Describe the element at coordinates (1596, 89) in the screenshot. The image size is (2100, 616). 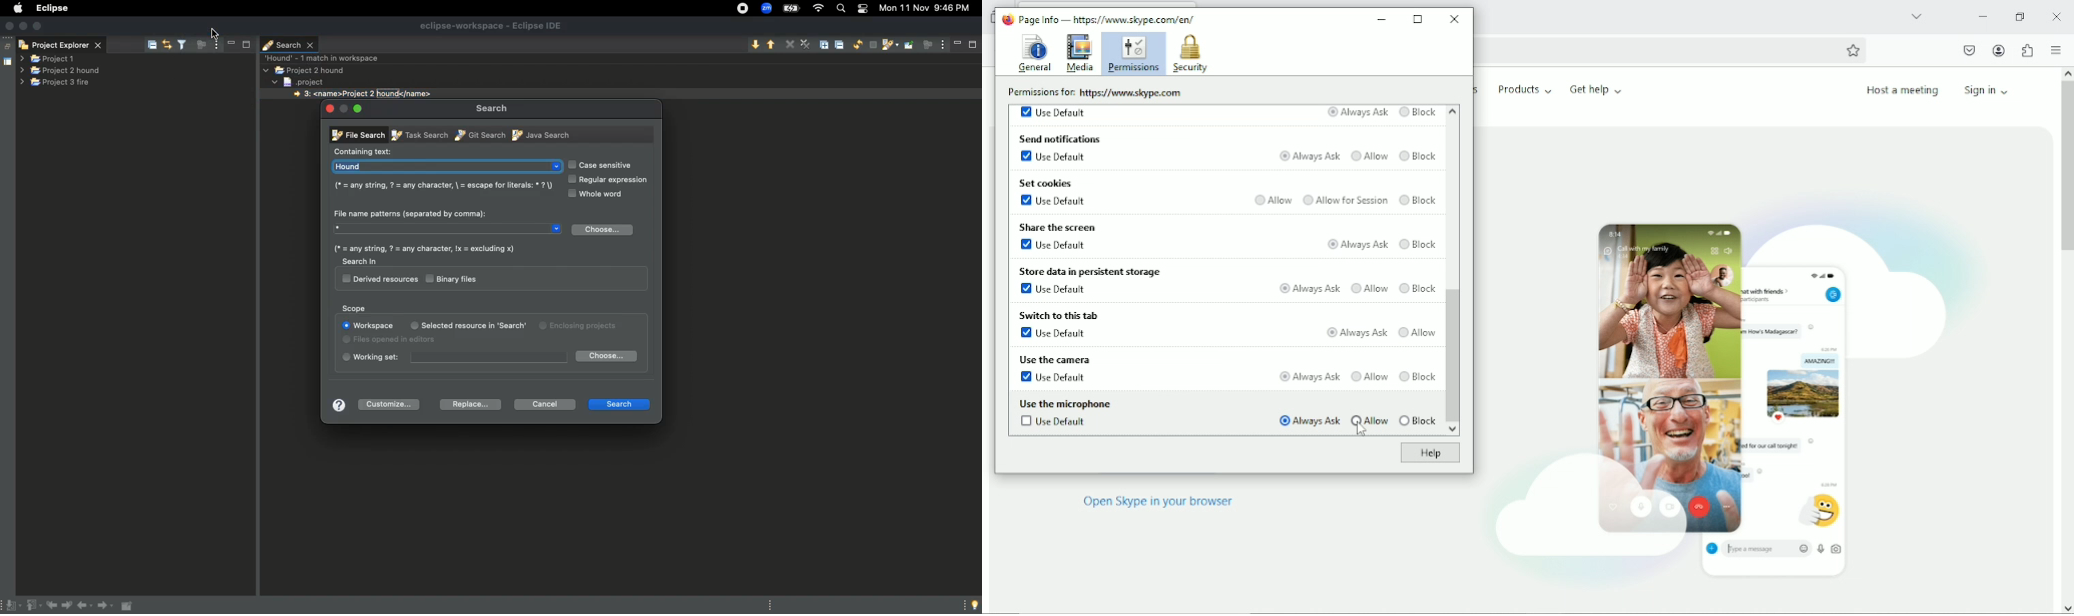
I see `Get help` at that location.